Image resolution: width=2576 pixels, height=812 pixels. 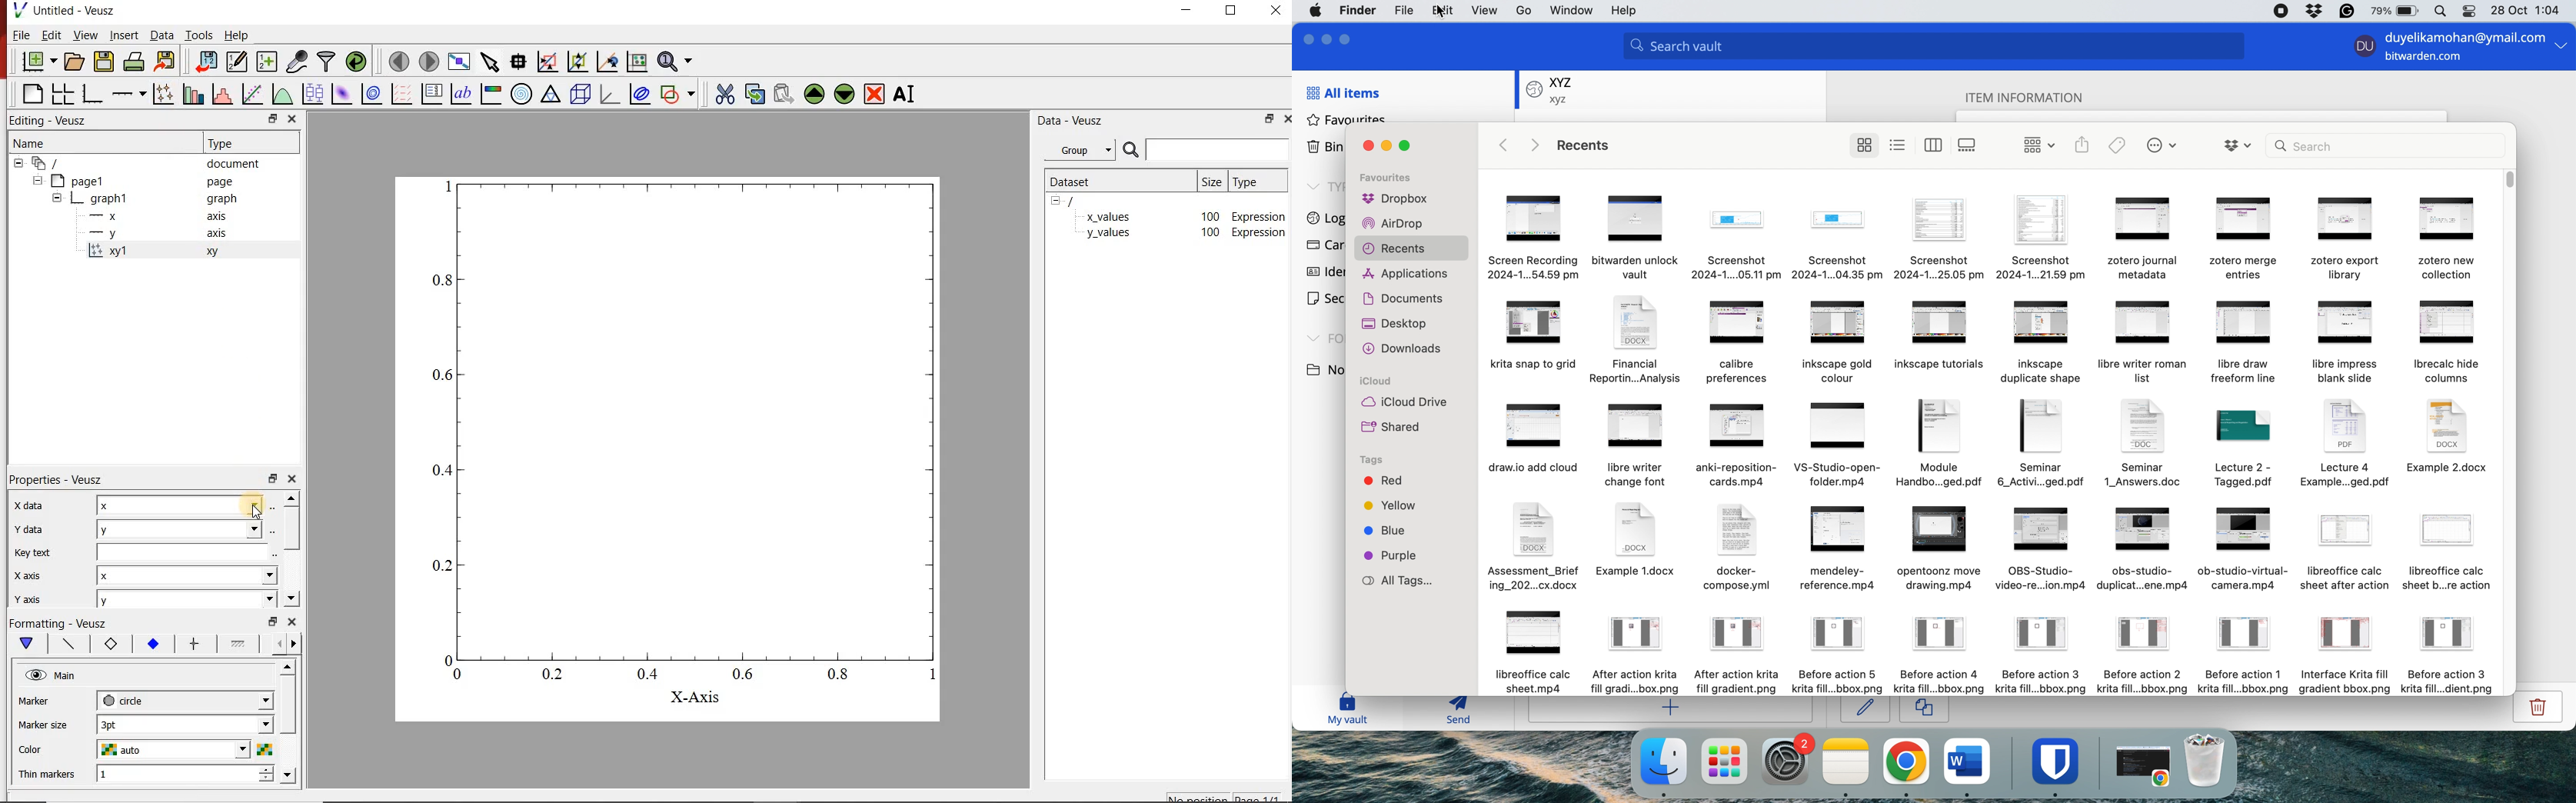 What do you see at coordinates (1412, 249) in the screenshot?
I see `recents` at bounding box center [1412, 249].